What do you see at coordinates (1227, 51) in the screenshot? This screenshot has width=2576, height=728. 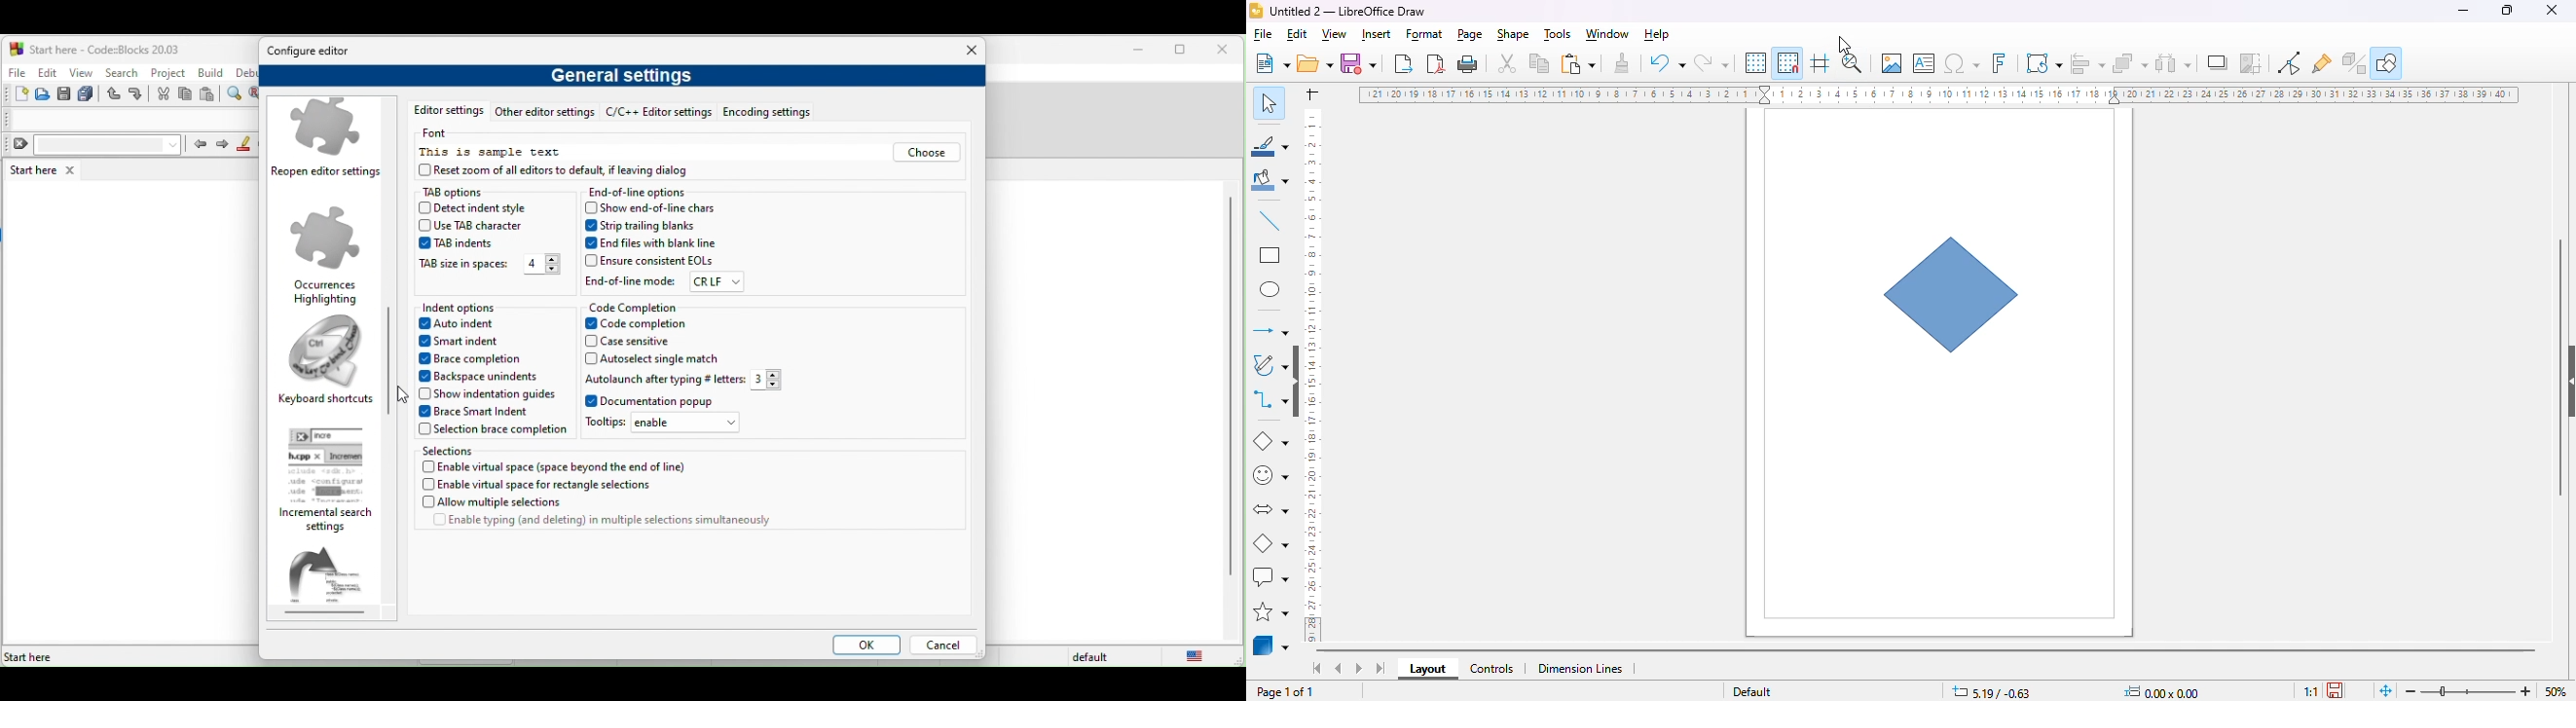 I see `close` at bounding box center [1227, 51].